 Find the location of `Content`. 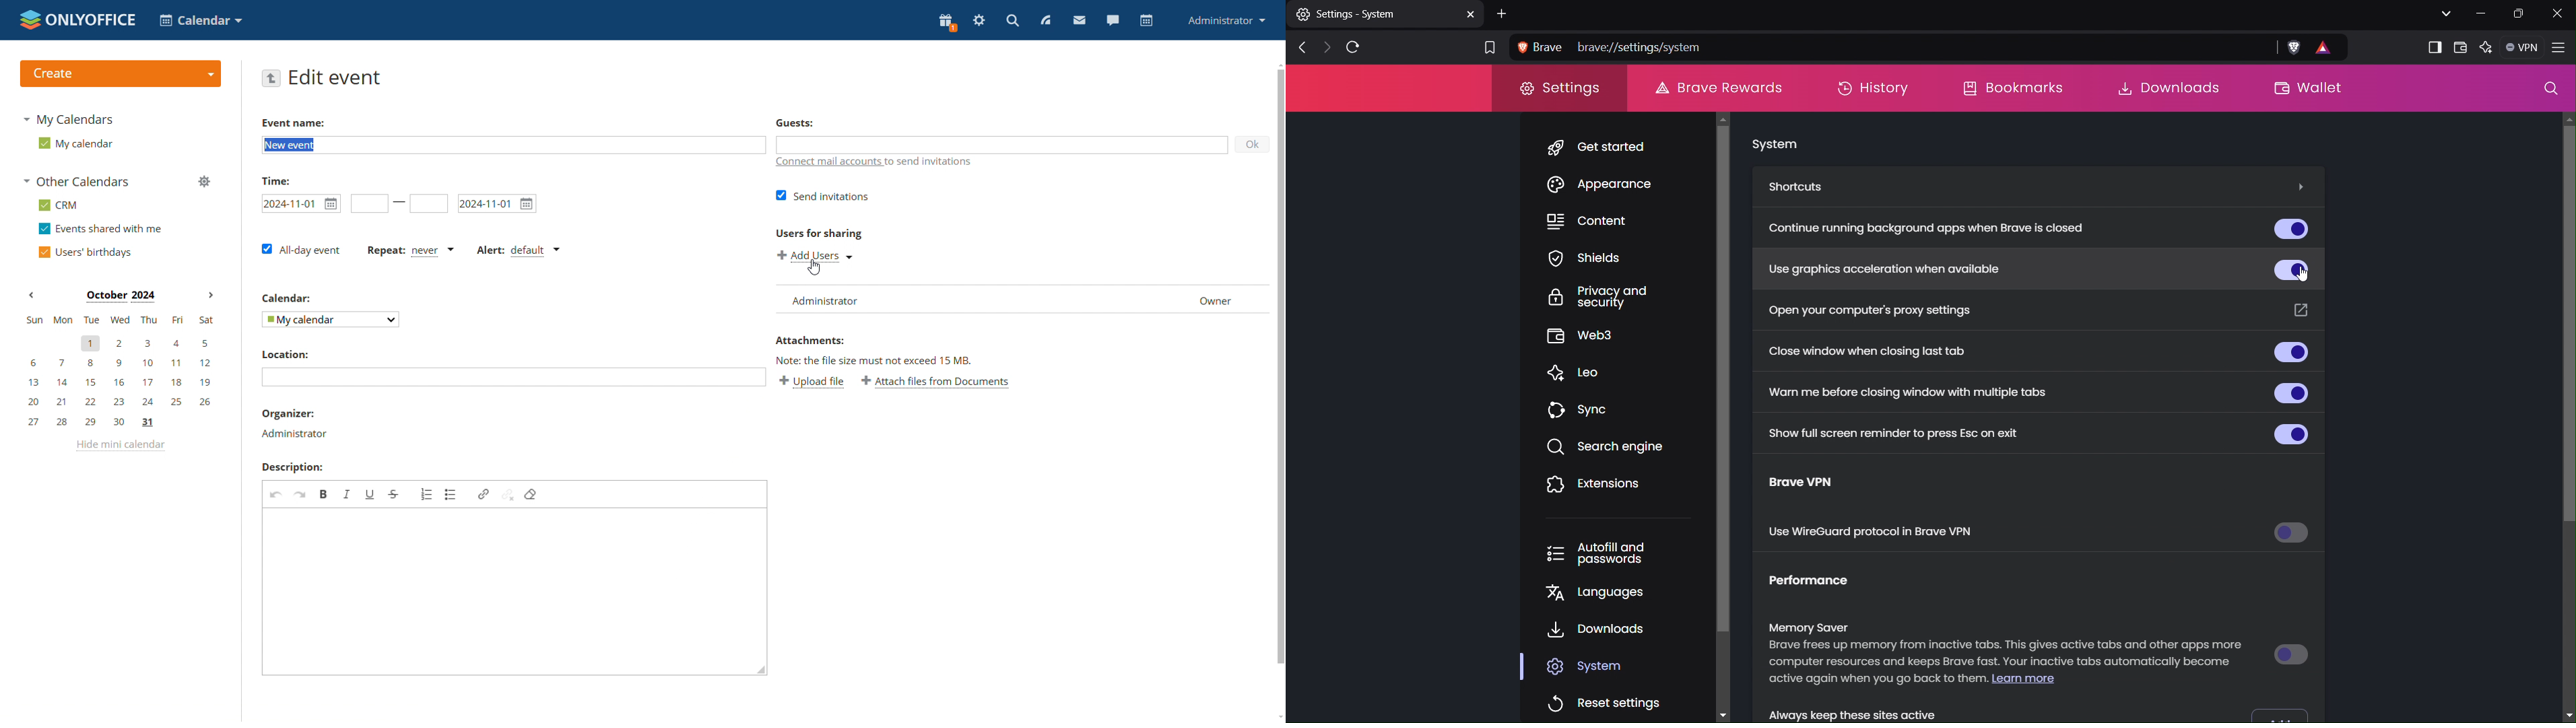

Content is located at coordinates (1603, 221).